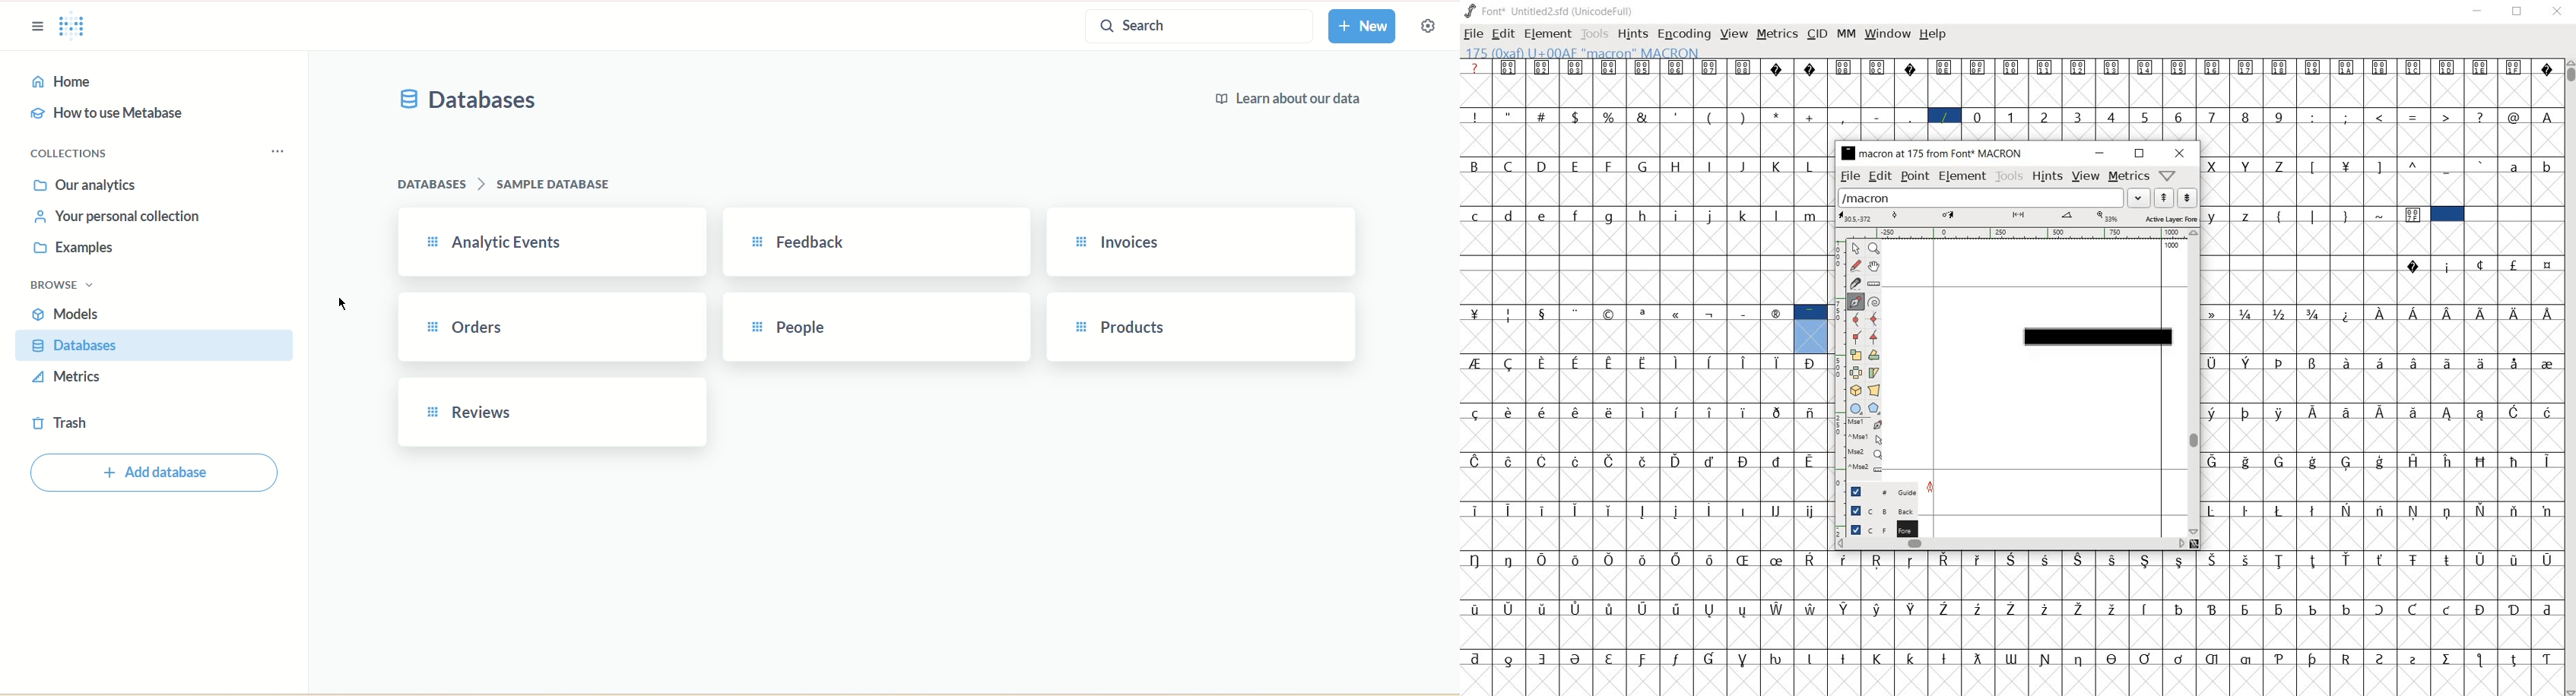  Describe the element at coordinates (2114, 658) in the screenshot. I see `Symbol` at that location.